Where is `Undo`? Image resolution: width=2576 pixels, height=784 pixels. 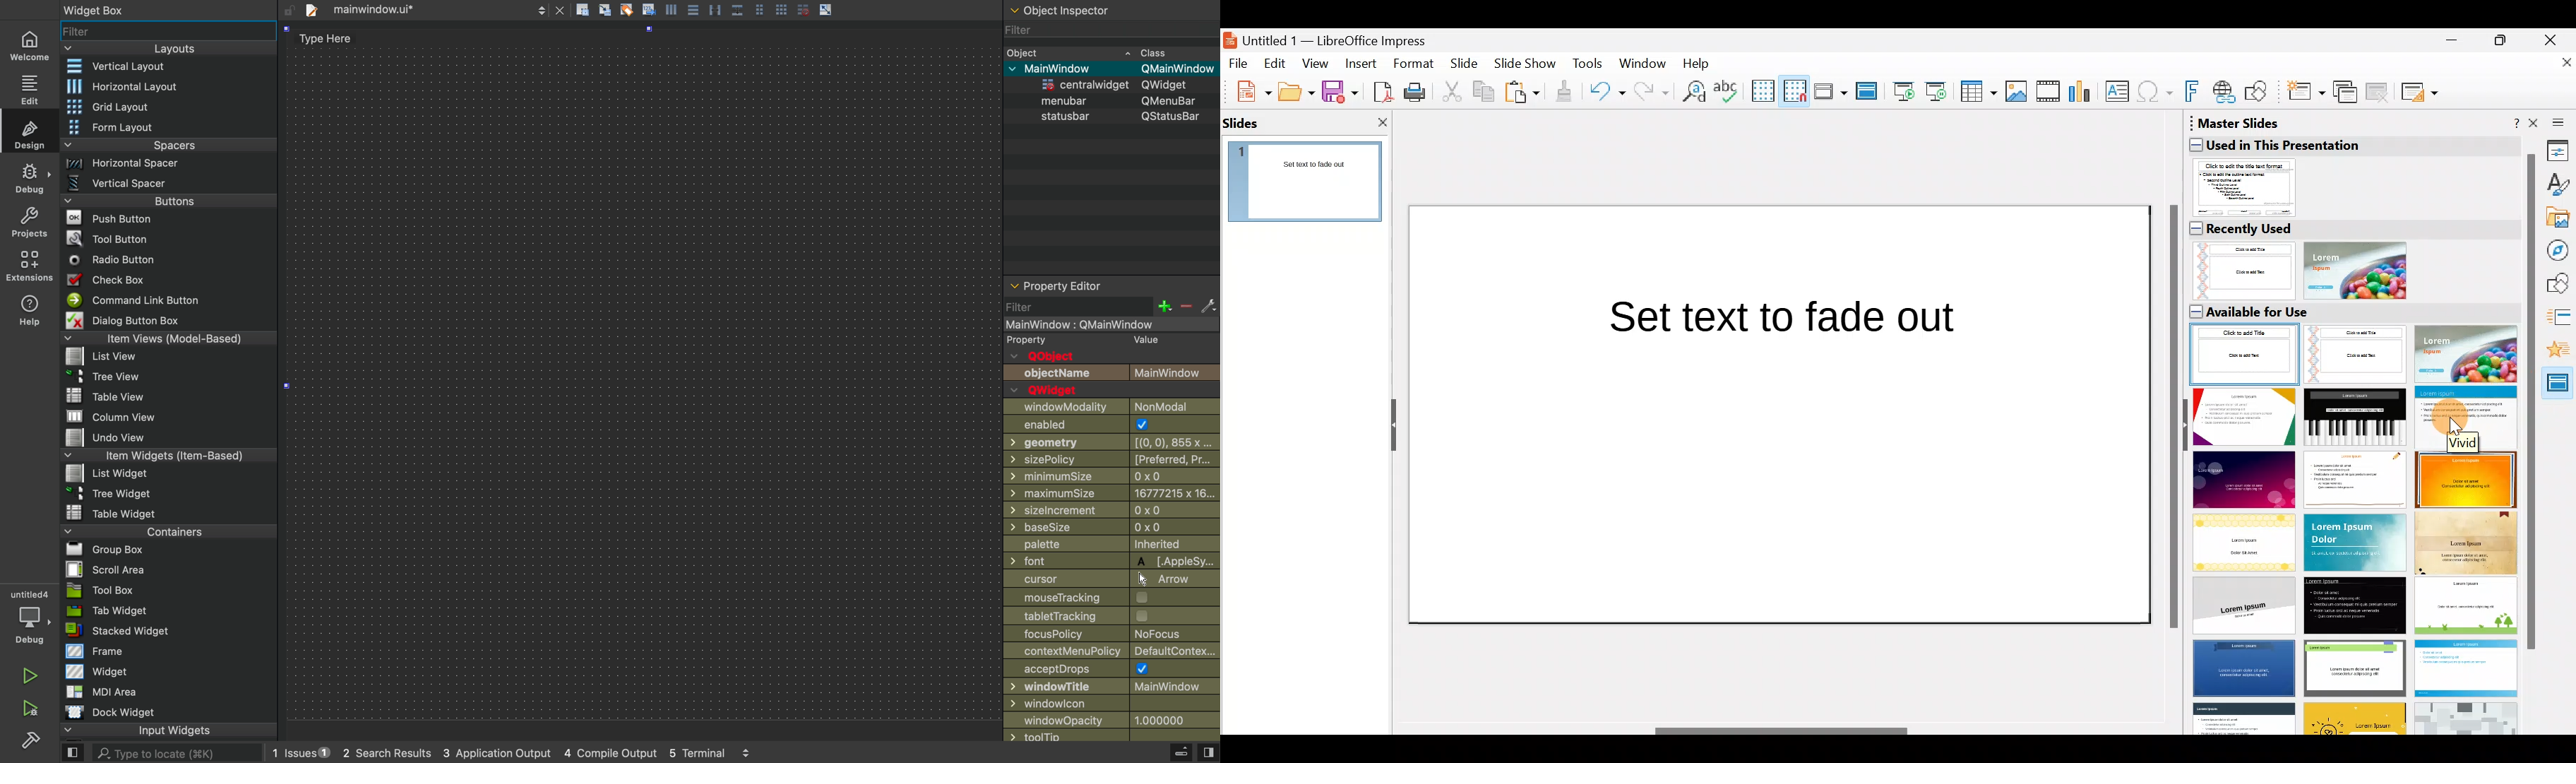
Undo is located at coordinates (1607, 94).